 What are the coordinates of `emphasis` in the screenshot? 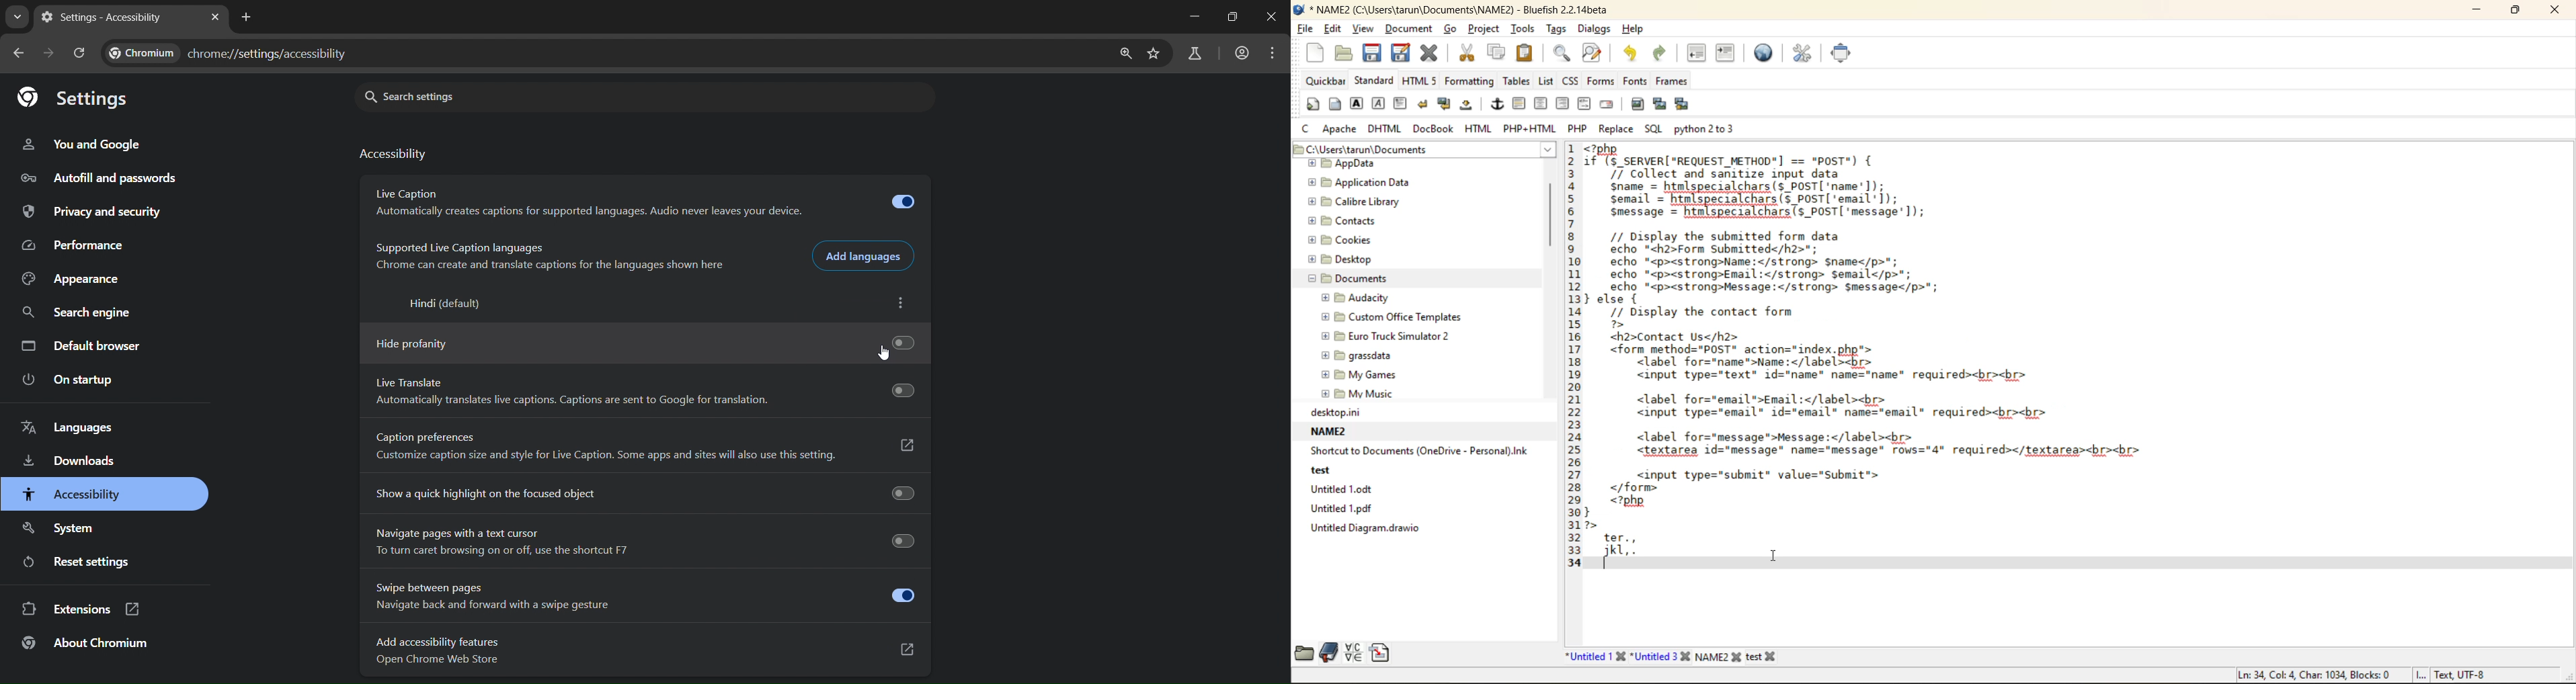 It's located at (1378, 104).